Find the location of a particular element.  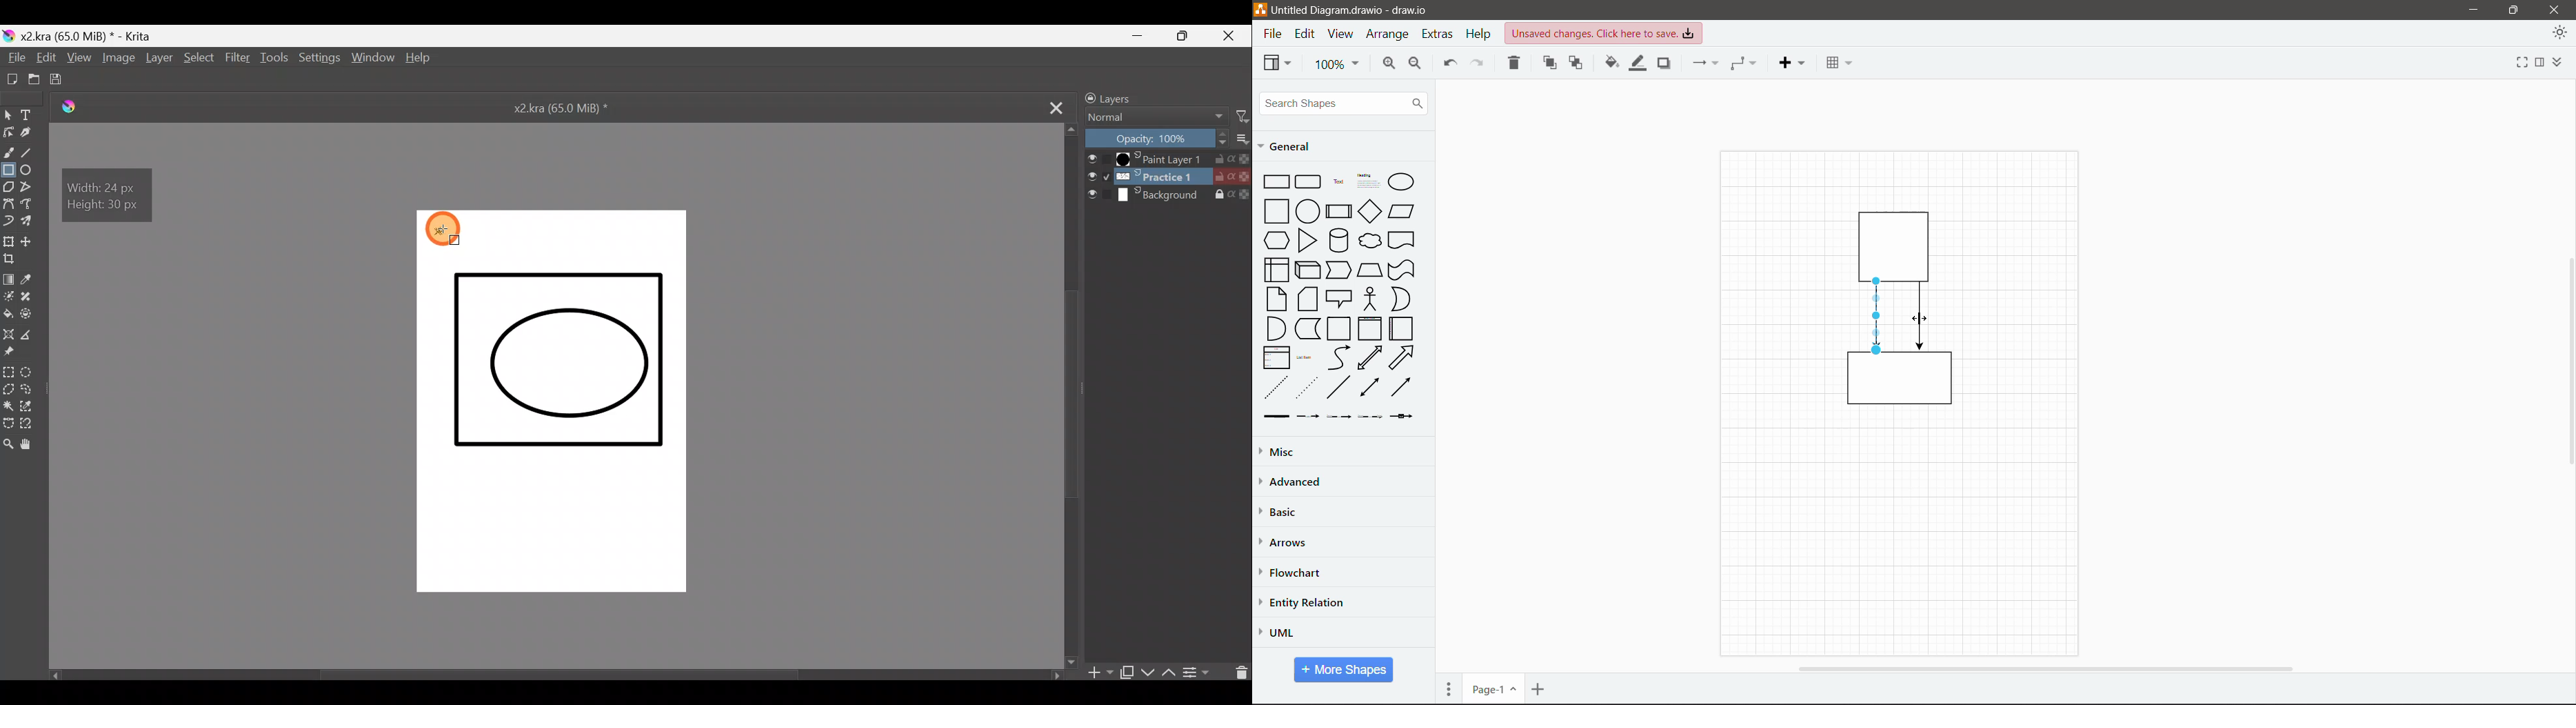

Appearance is located at coordinates (2559, 34).